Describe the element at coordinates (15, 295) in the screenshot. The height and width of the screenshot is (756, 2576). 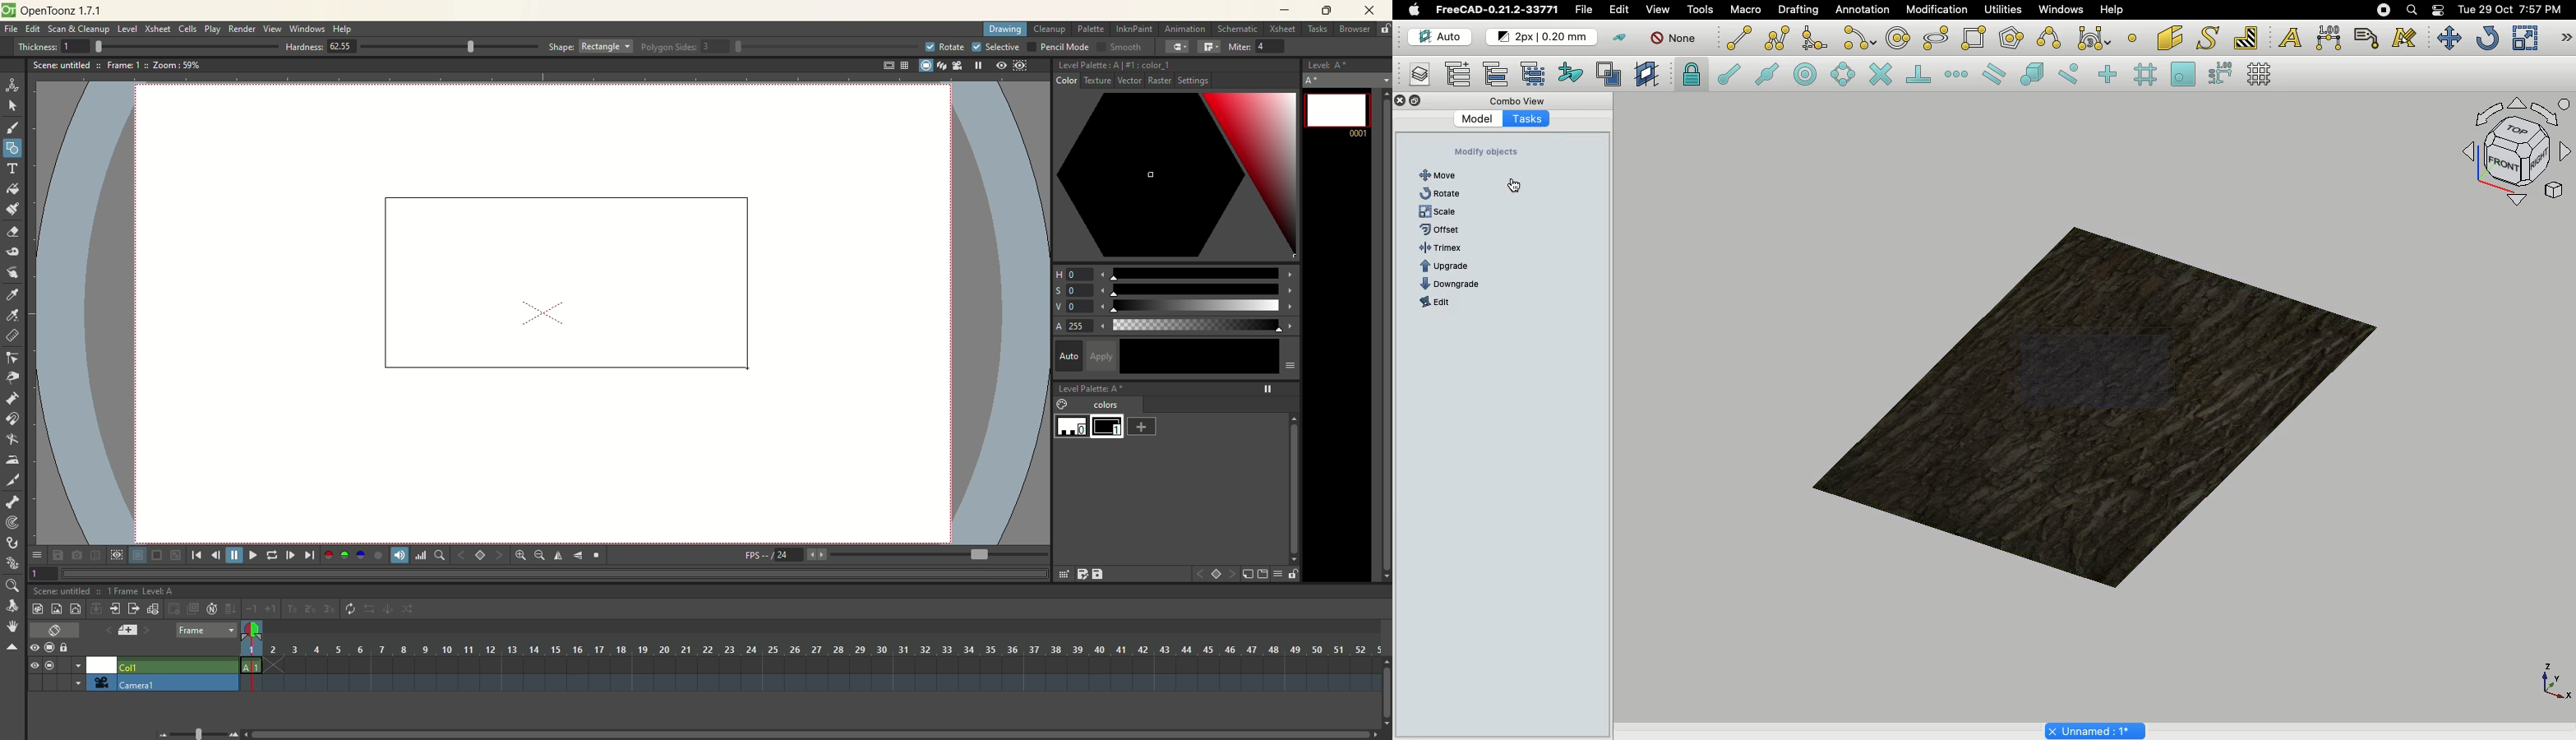
I see `style picker` at that location.